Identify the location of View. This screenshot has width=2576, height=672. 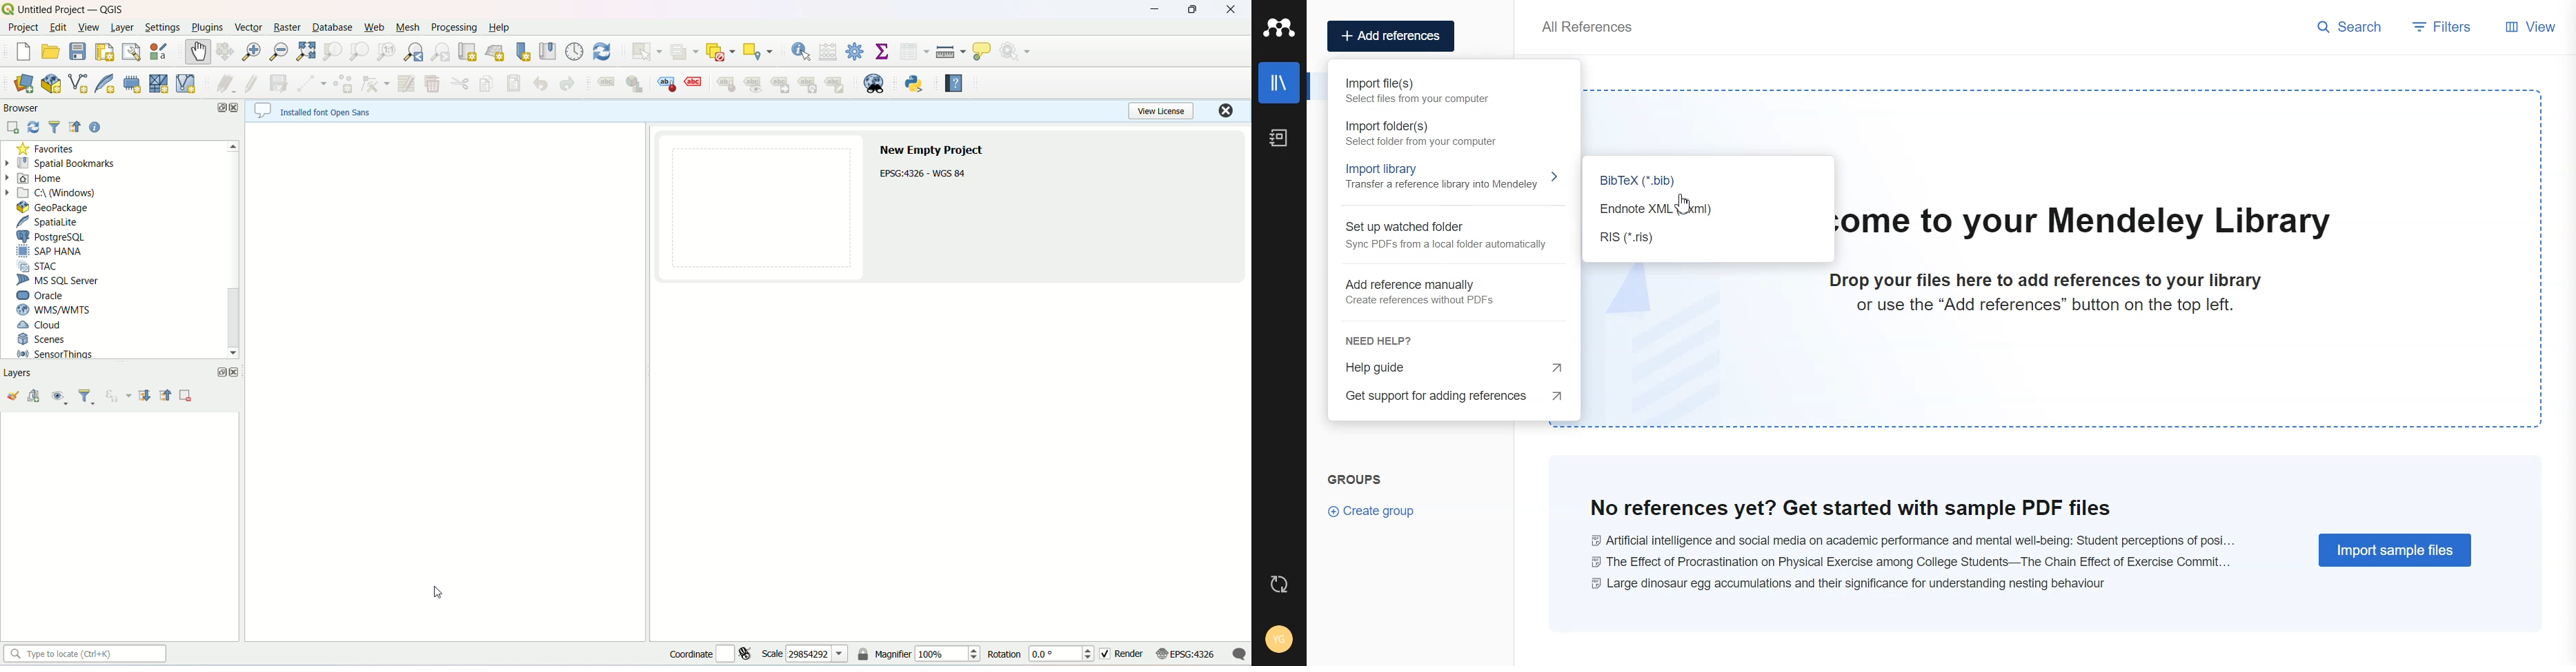
(2528, 27).